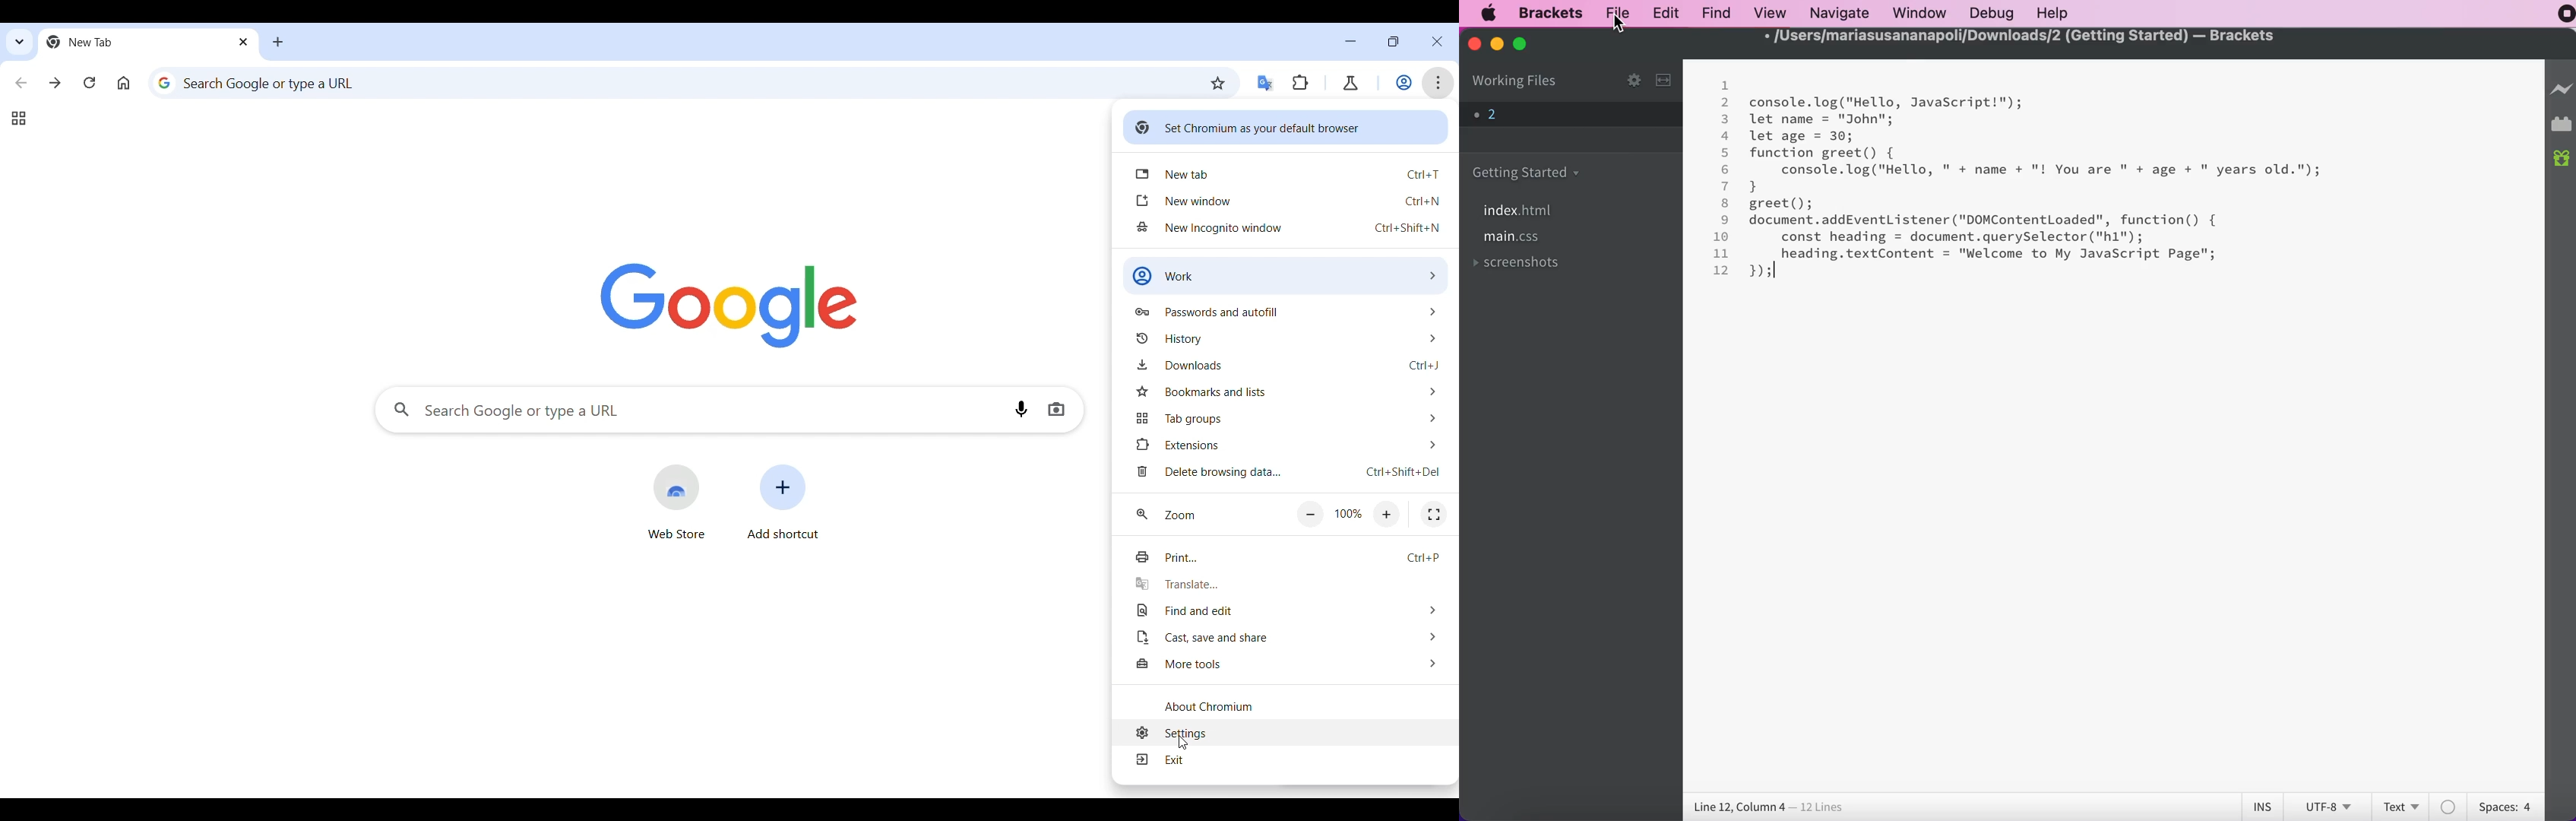 The image size is (2576, 840). I want to click on pointer cursor, so click(1182, 743).